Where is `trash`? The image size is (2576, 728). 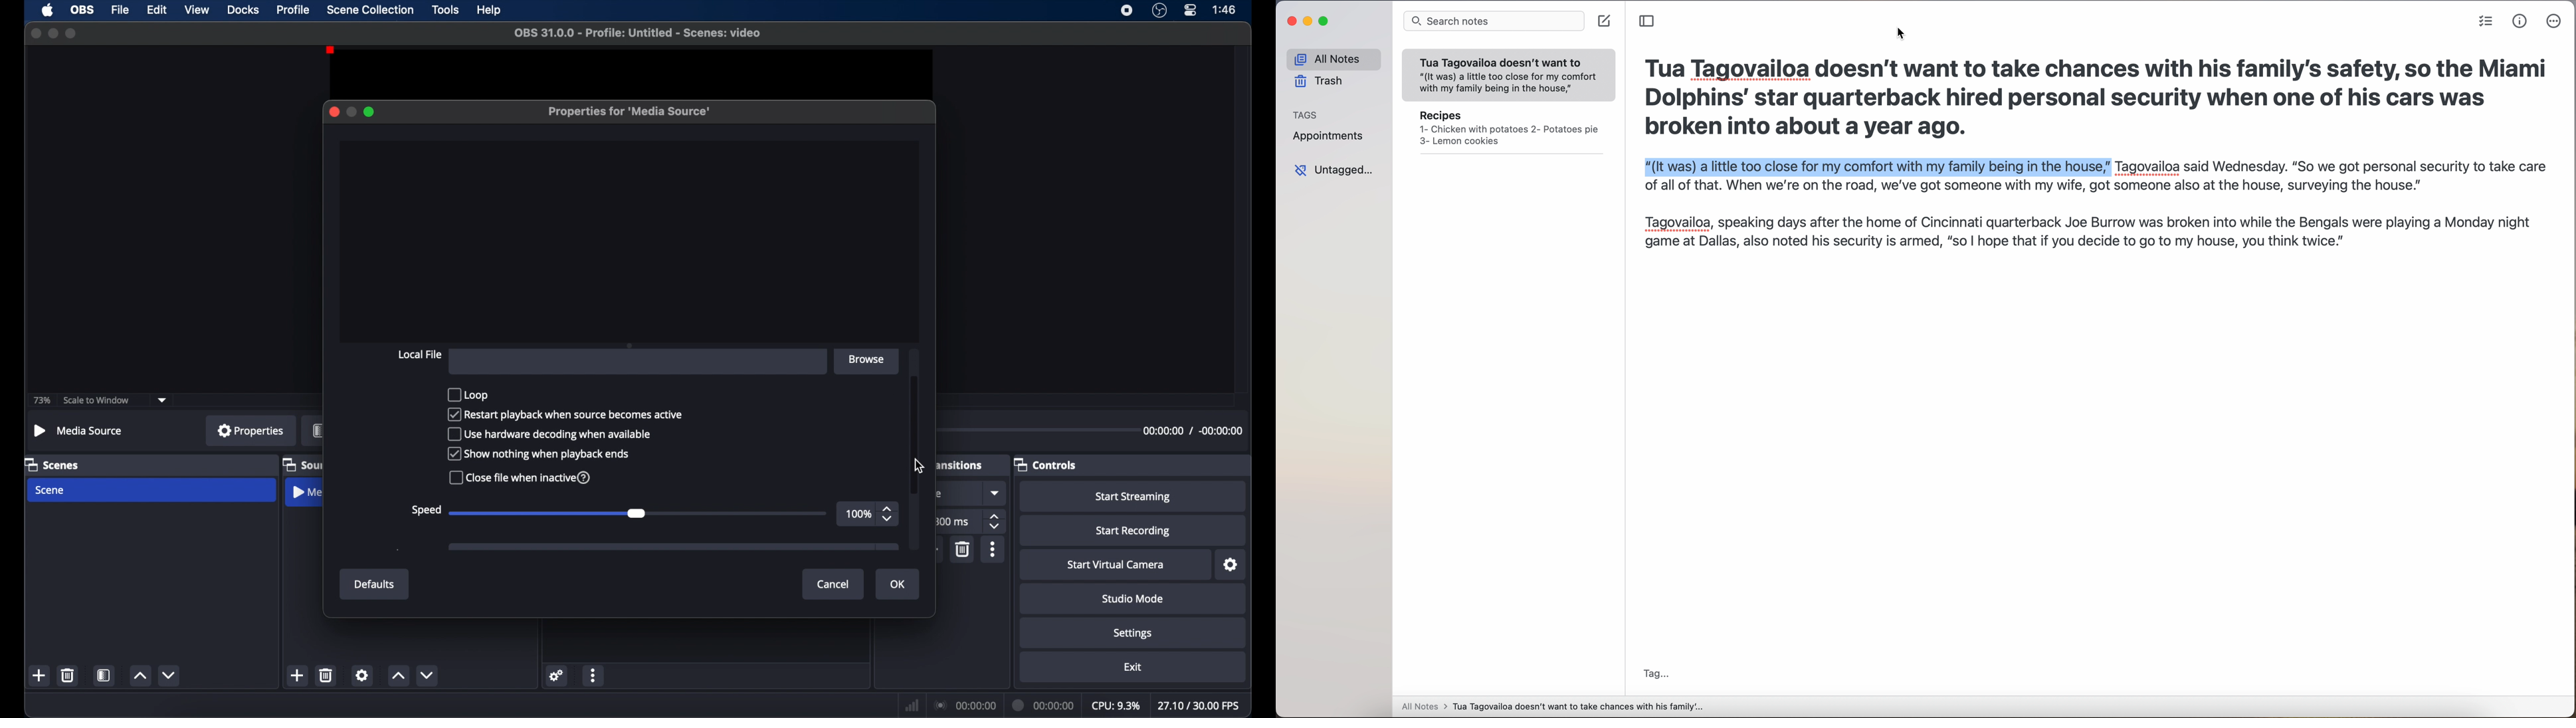
trash is located at coordinates (1320, 81).